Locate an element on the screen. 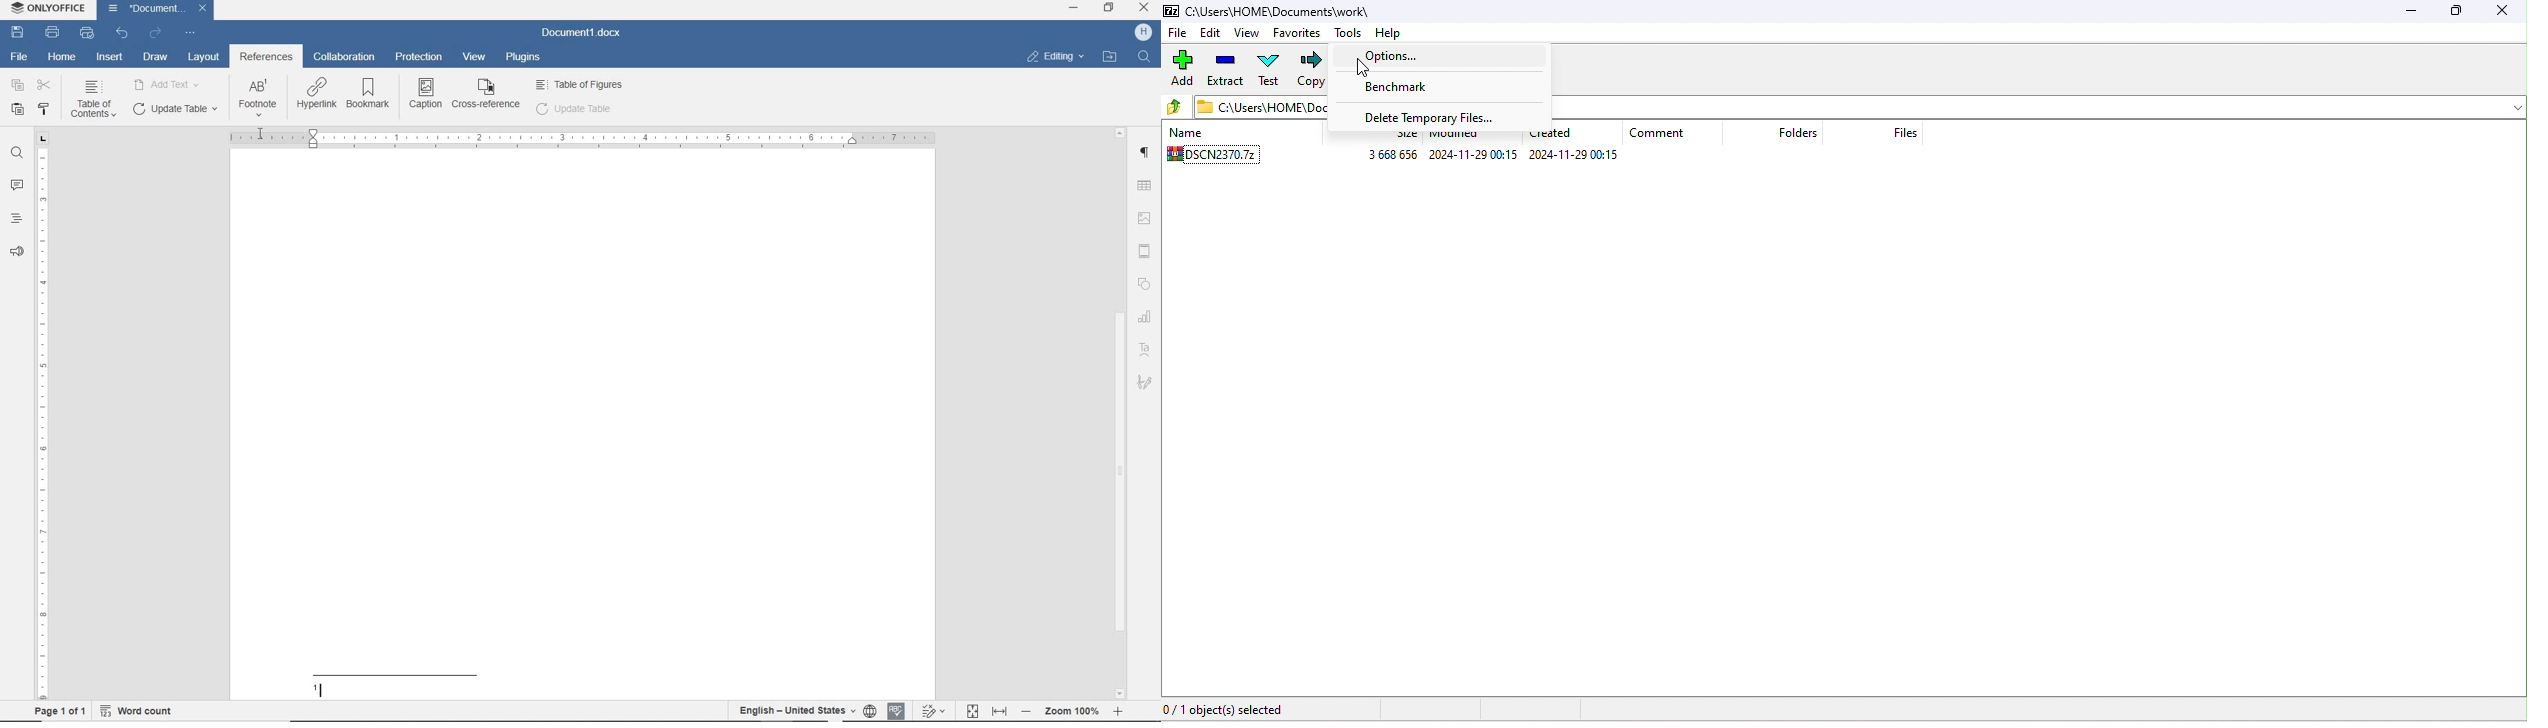 The image size is (2548, 728). find and replace is located at coordinates (17, 155).